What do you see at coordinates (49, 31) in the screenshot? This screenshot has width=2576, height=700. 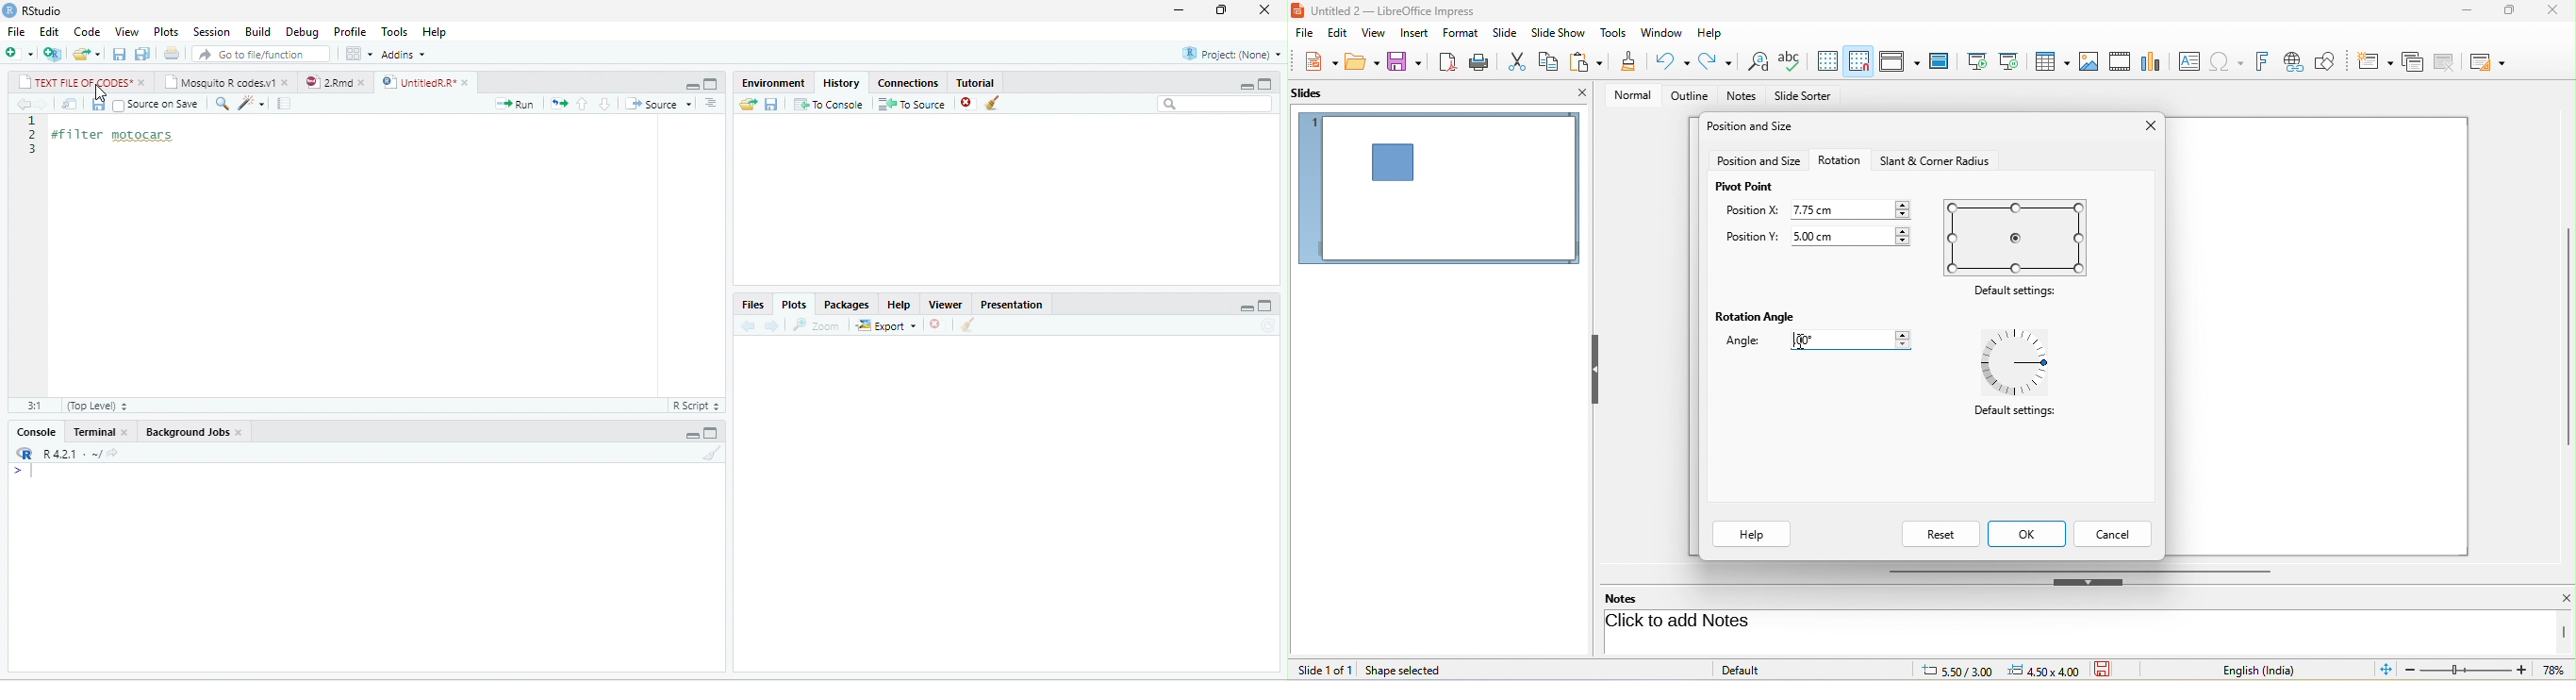 I see `Edit` at bounding box center [49, 31].